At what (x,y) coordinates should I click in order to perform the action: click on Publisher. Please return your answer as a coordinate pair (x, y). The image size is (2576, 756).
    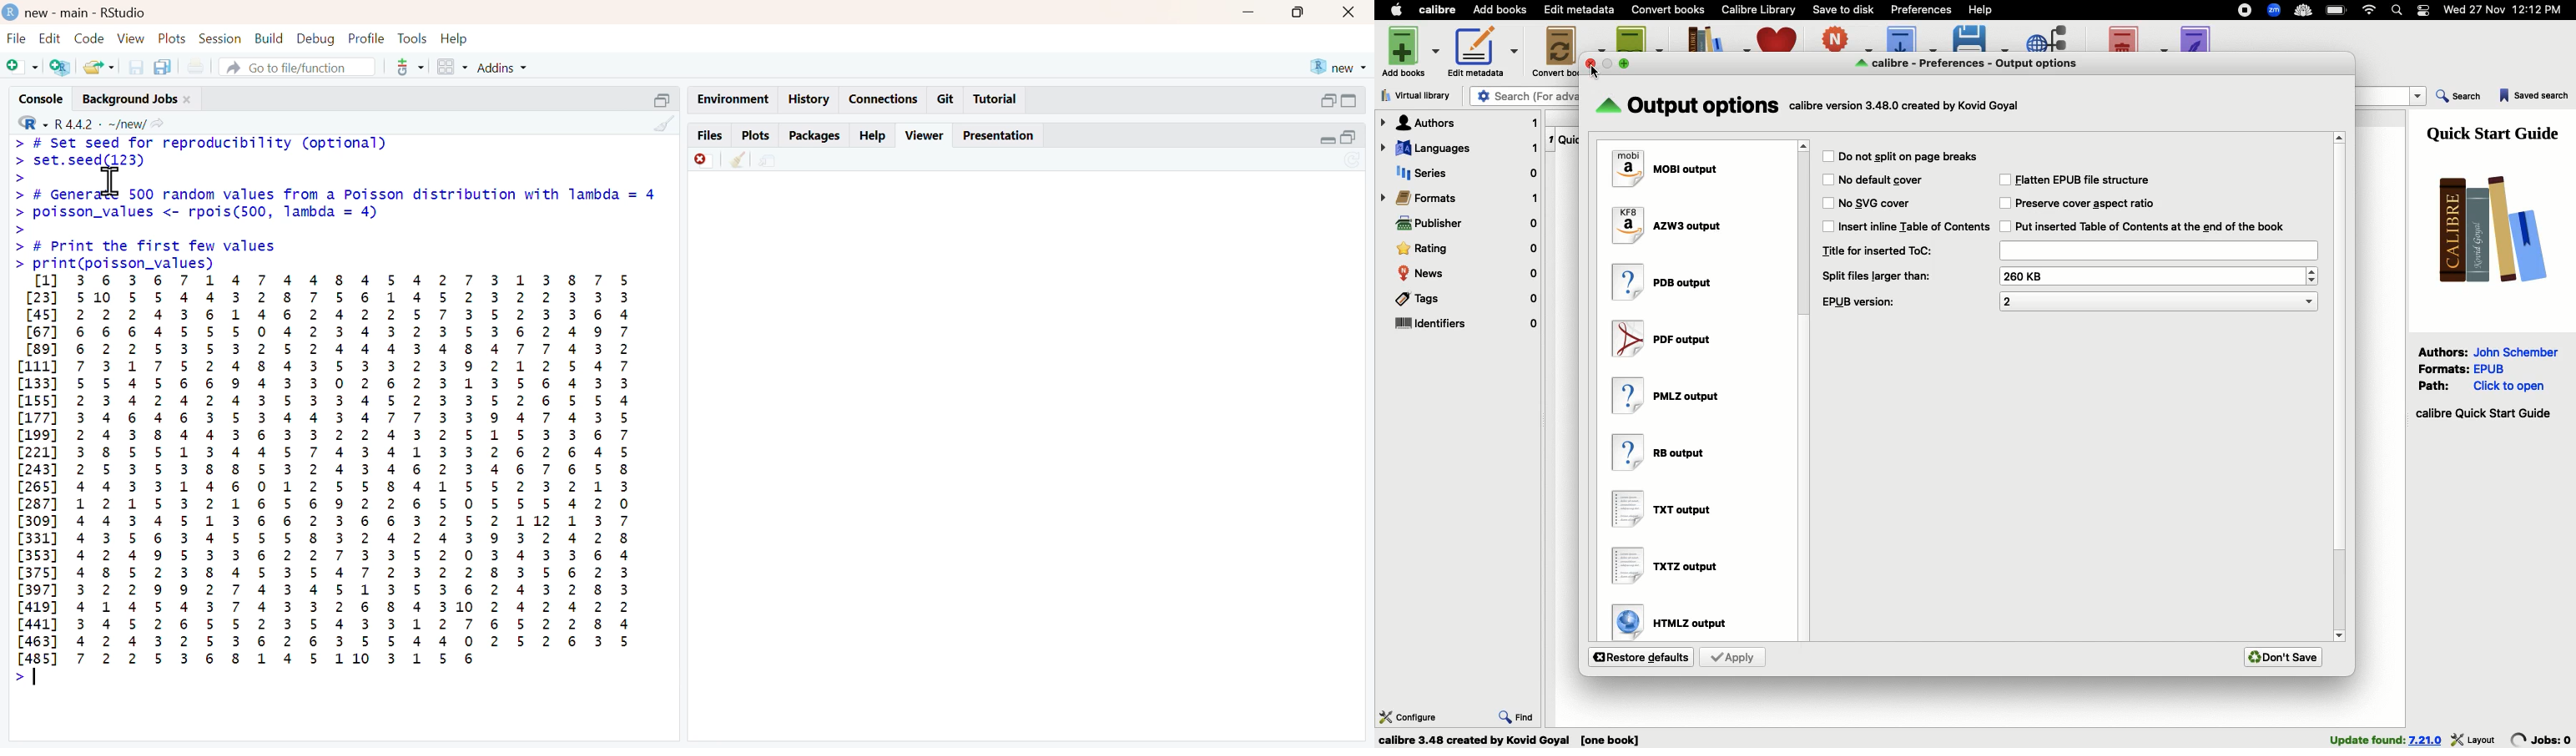
    Looking at the image, I should click on (1466, 225).